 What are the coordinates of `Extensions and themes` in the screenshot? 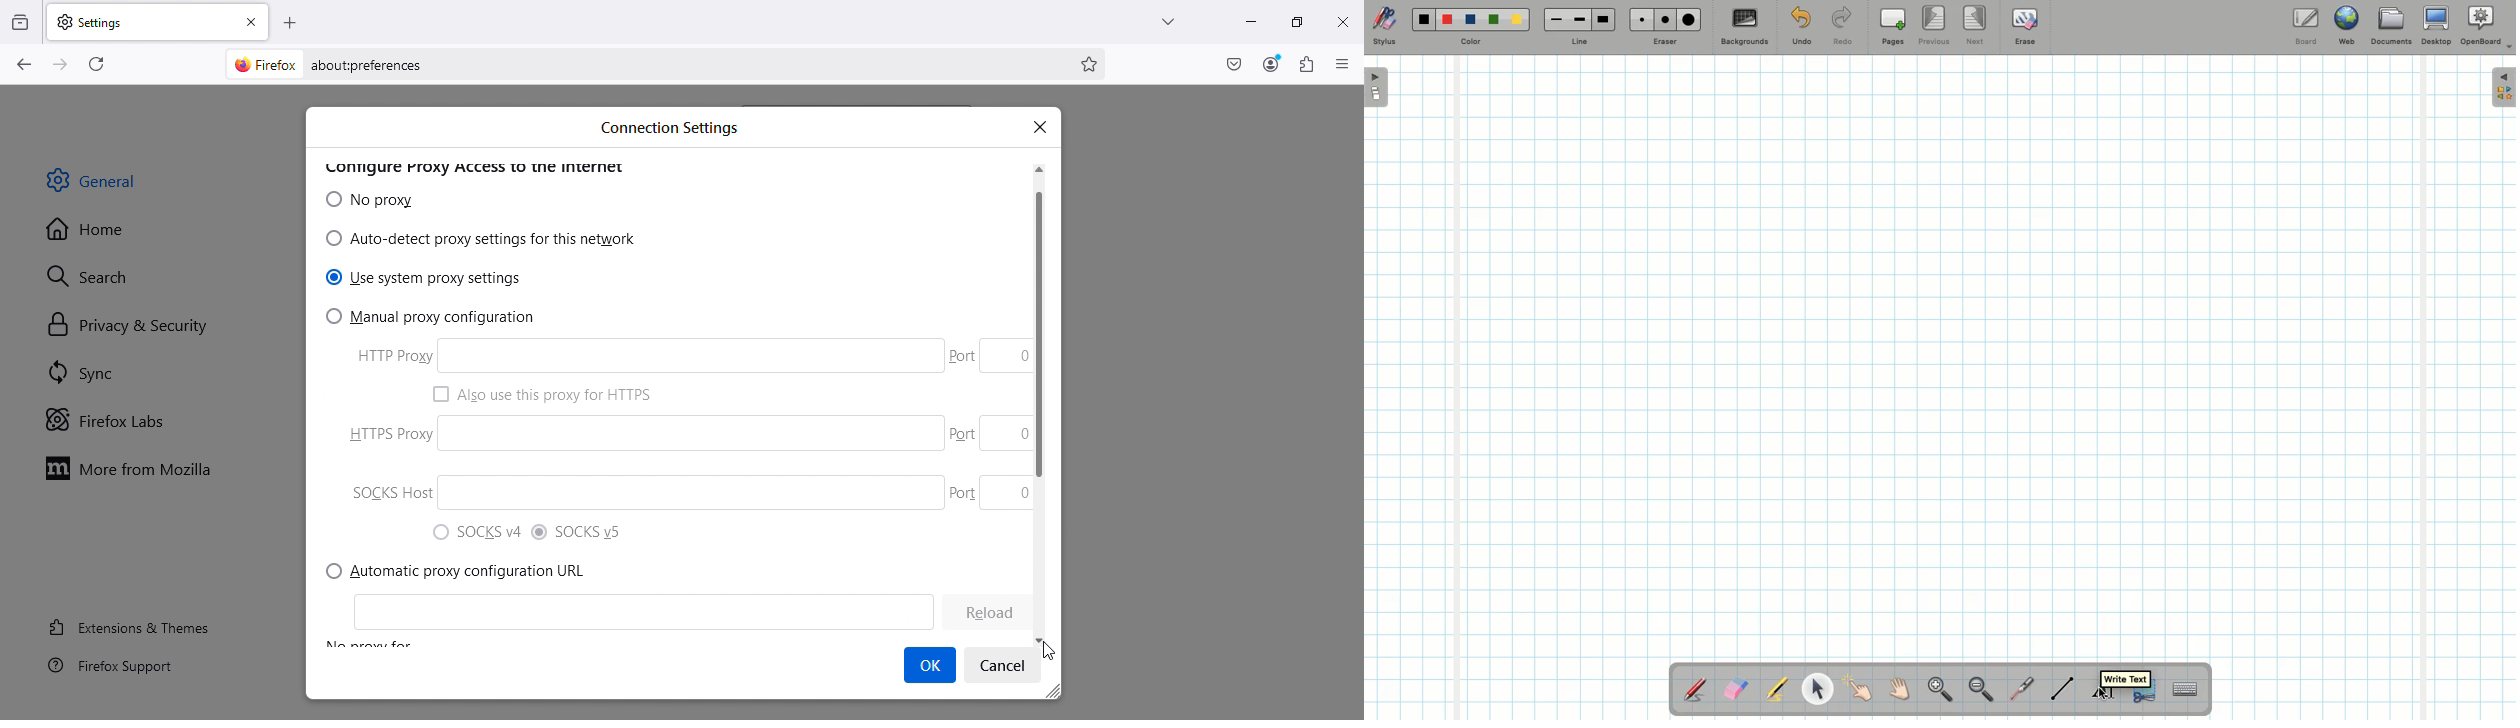 It's located at (129, 630).